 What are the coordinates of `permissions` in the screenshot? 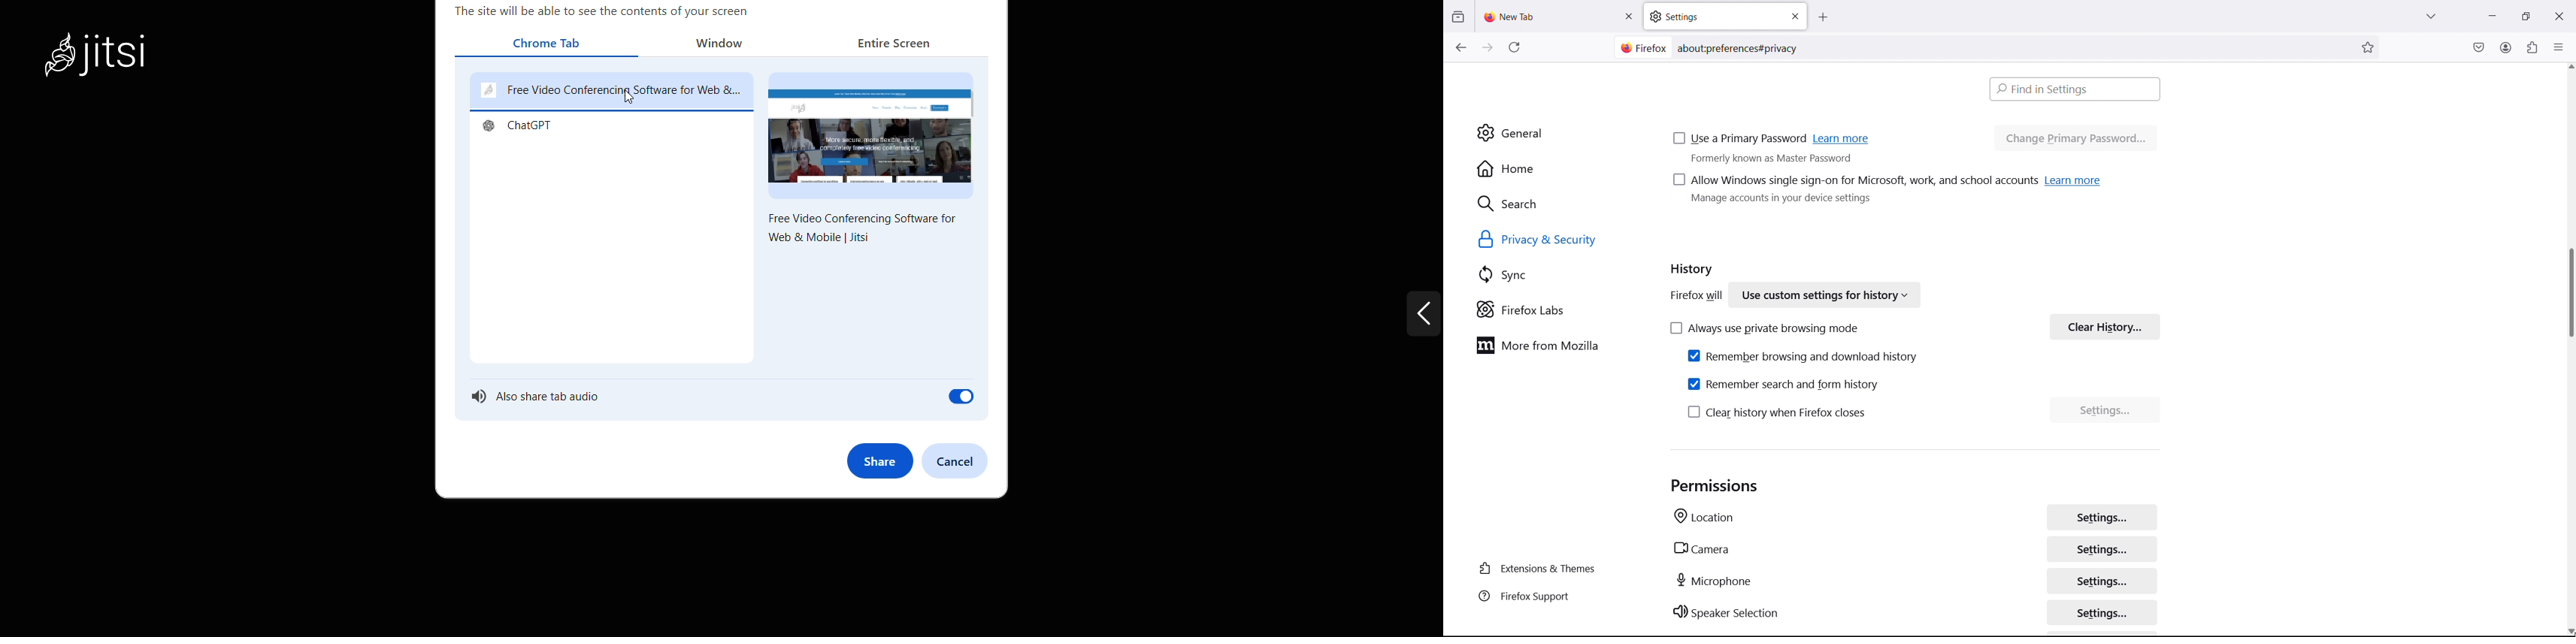 It's located at (1715, 484).